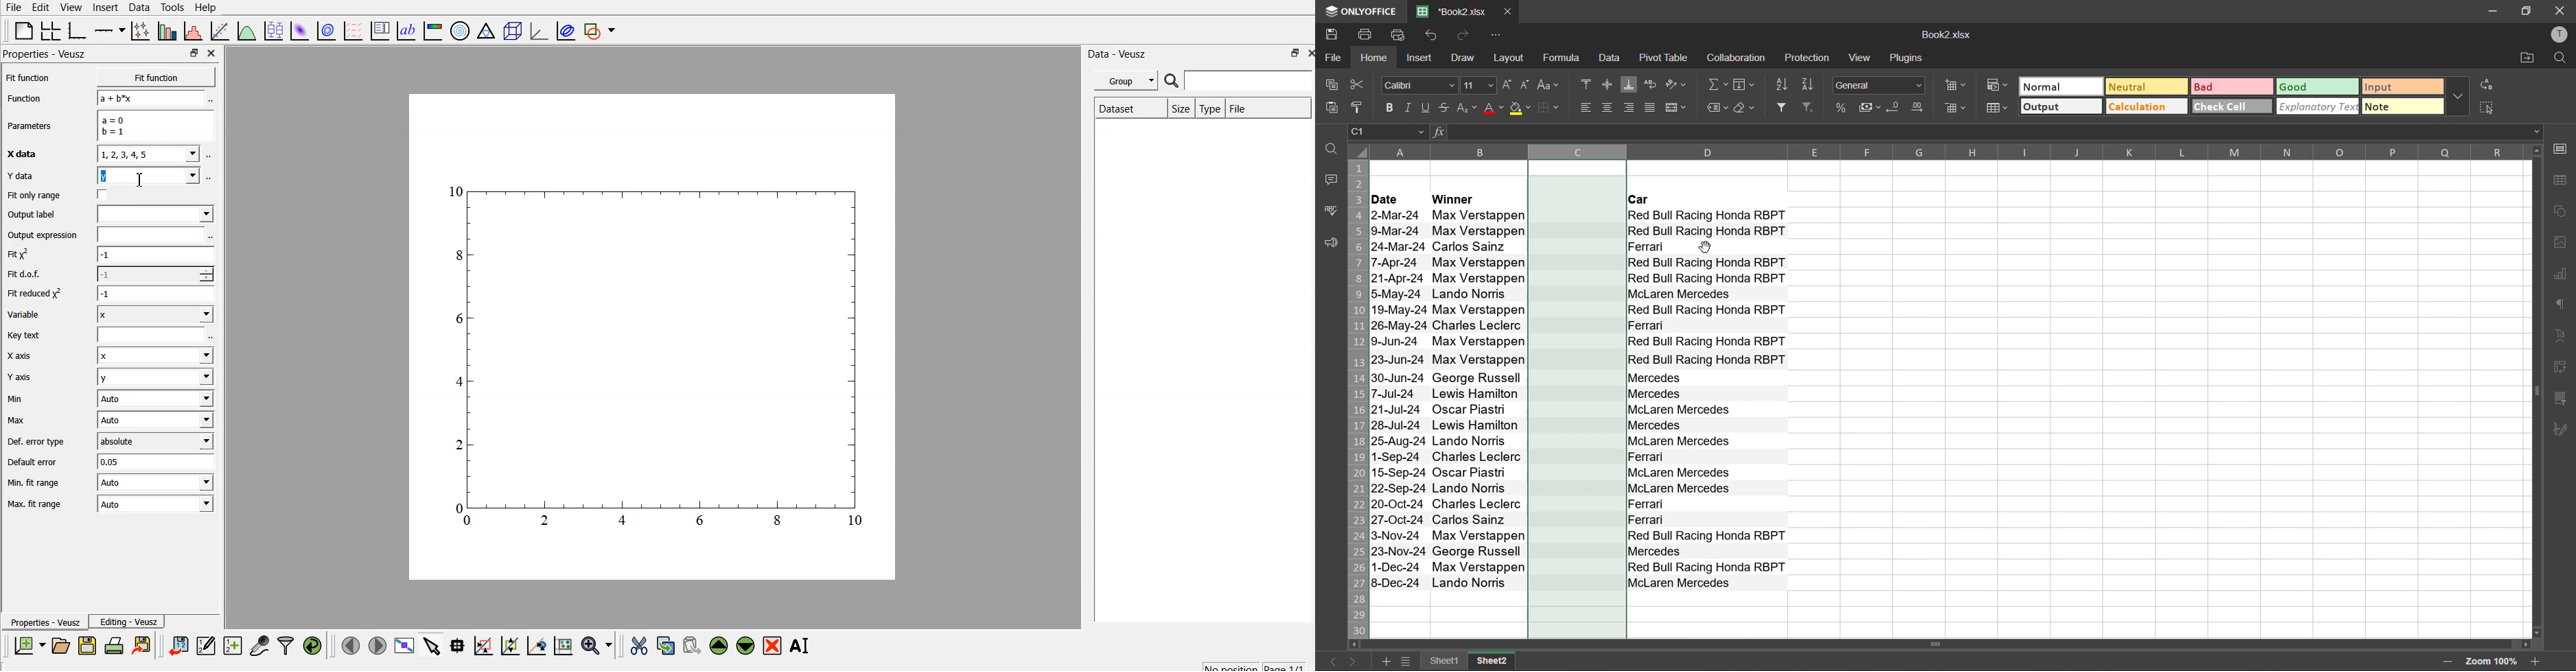 This screenshot has height=672, width=2576. What do you see at coordinates (231, 646) in the screenshot?
I see `create new datasets` at bounding box center [231, 646].